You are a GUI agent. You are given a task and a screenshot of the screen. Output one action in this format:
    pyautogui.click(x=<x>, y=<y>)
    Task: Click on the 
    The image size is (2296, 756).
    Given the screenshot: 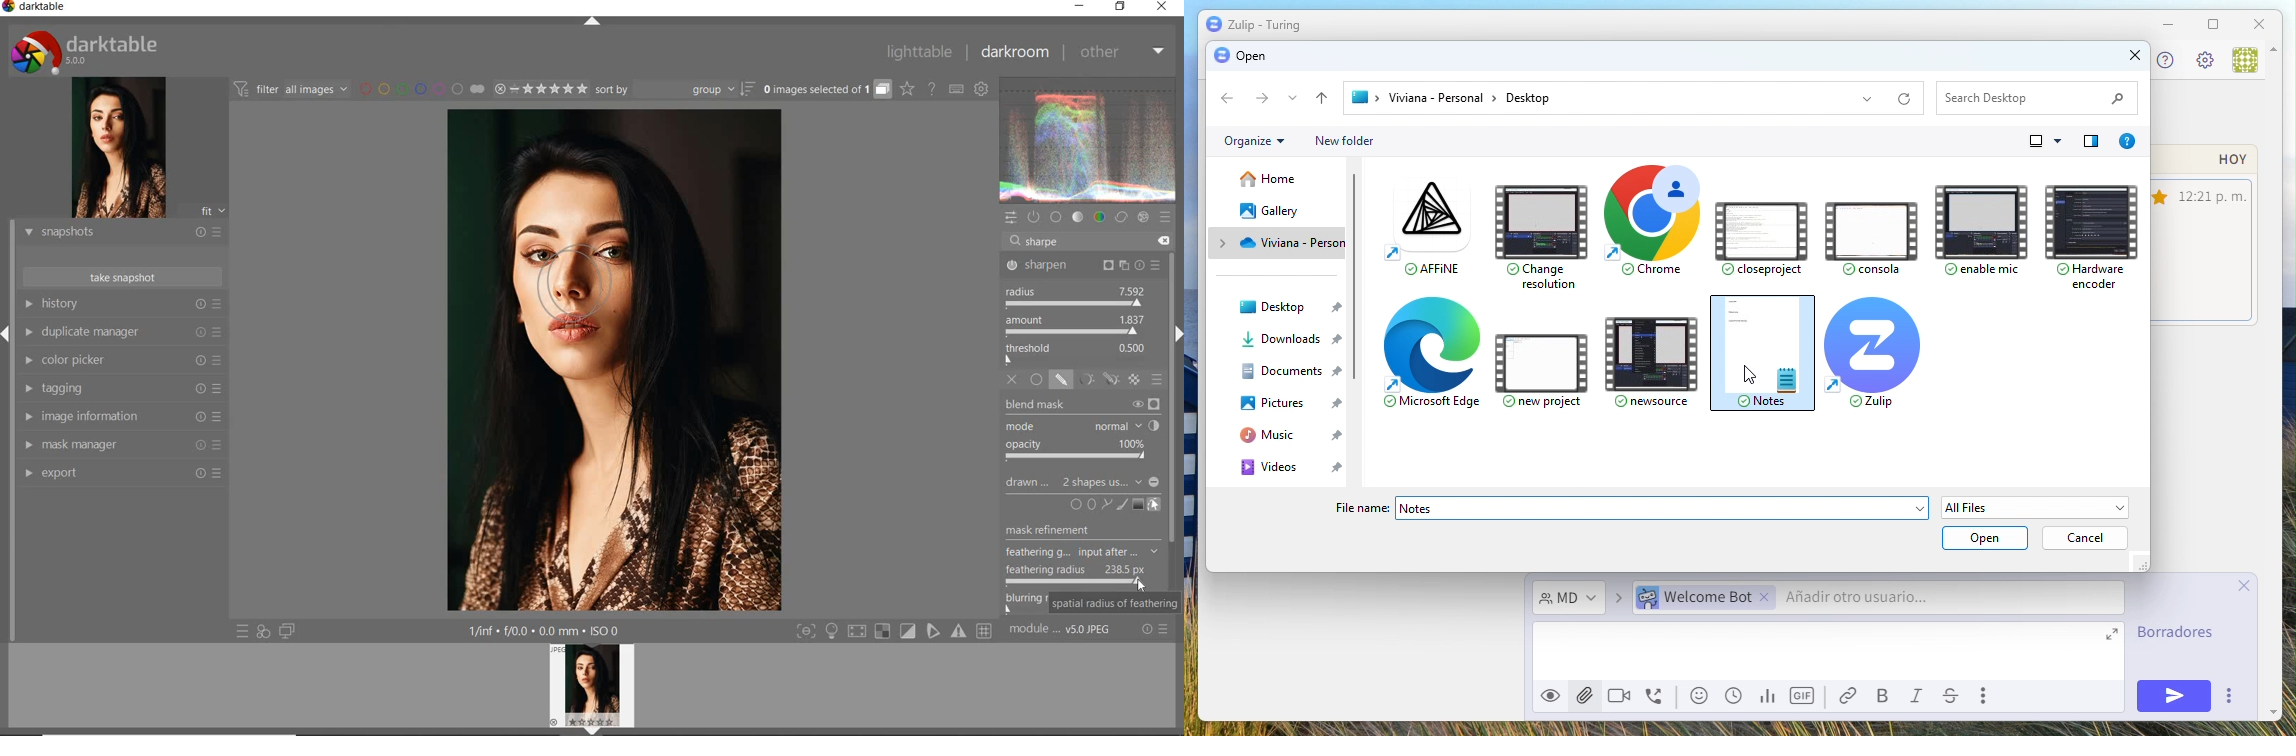 What is the action you would take?
    pyautogui.click(x=1083, y=552)
    